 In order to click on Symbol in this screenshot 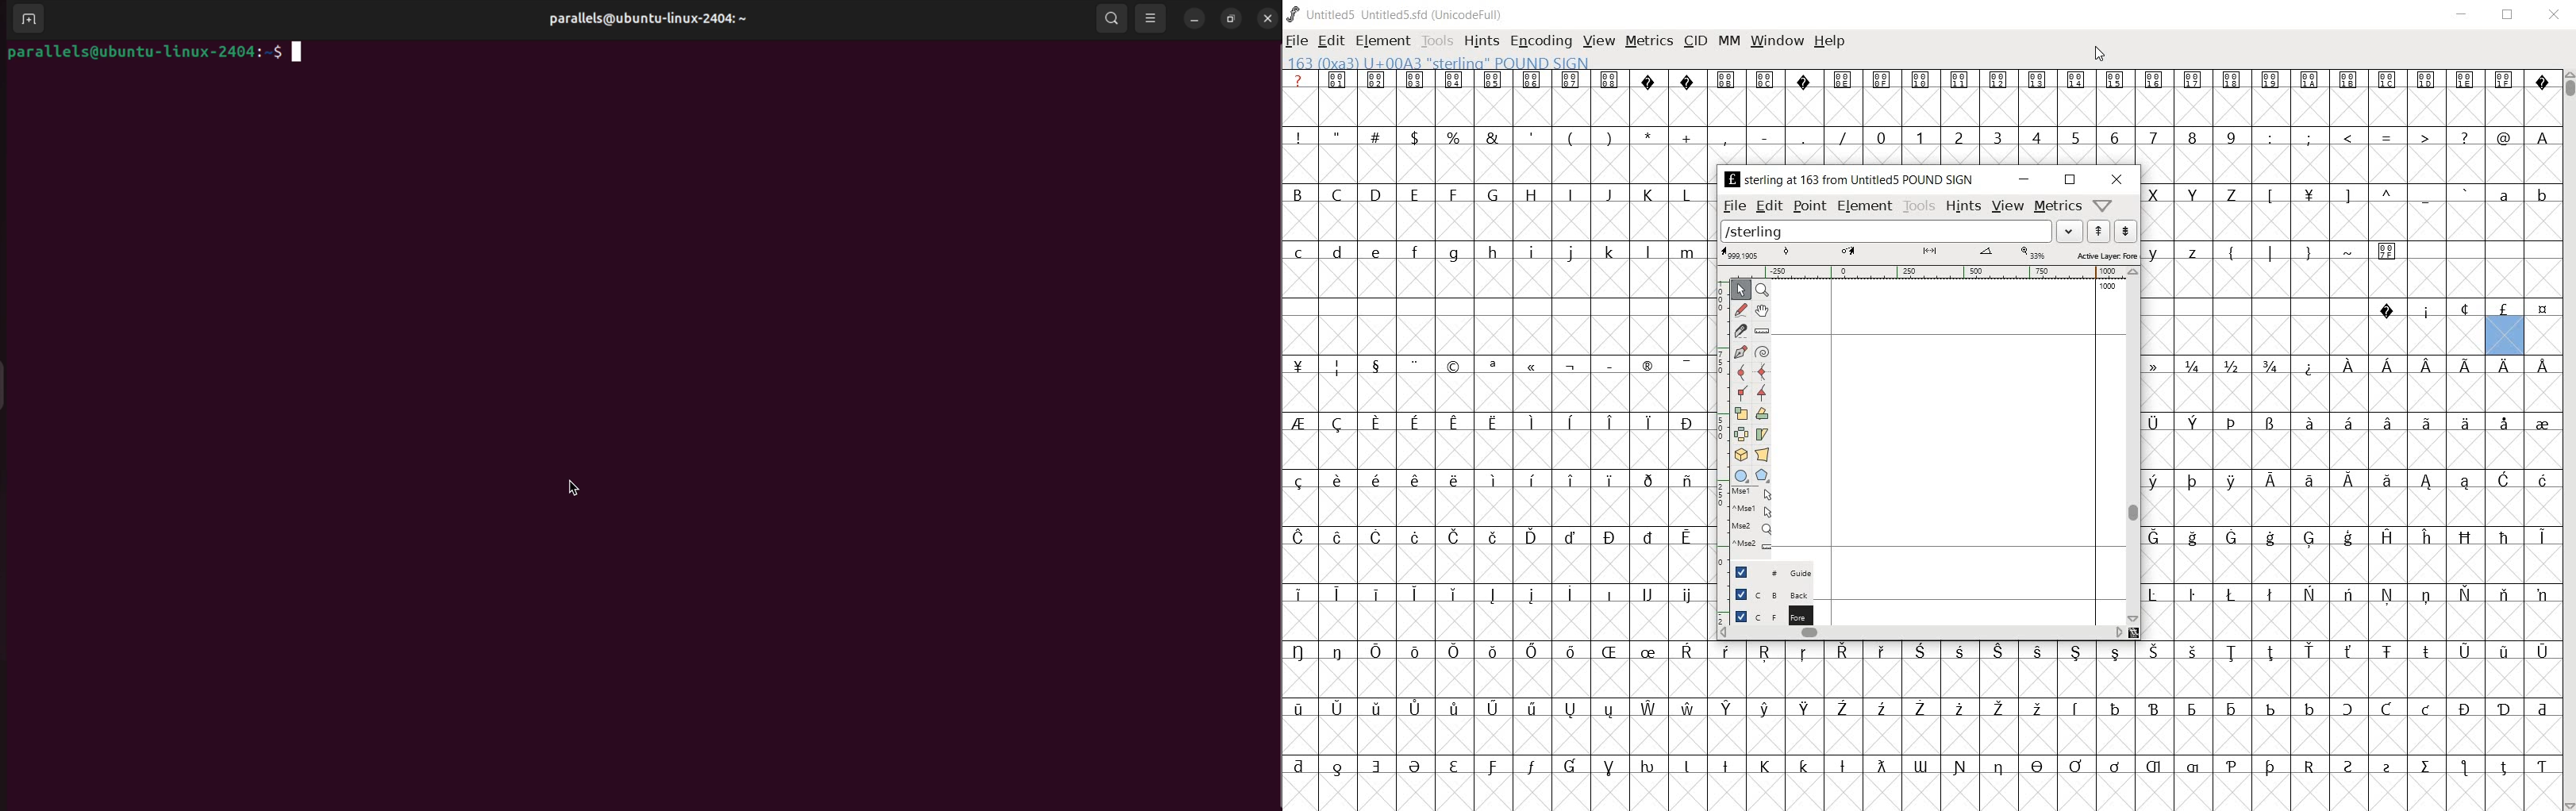, I will do `click(2232, 652)`.